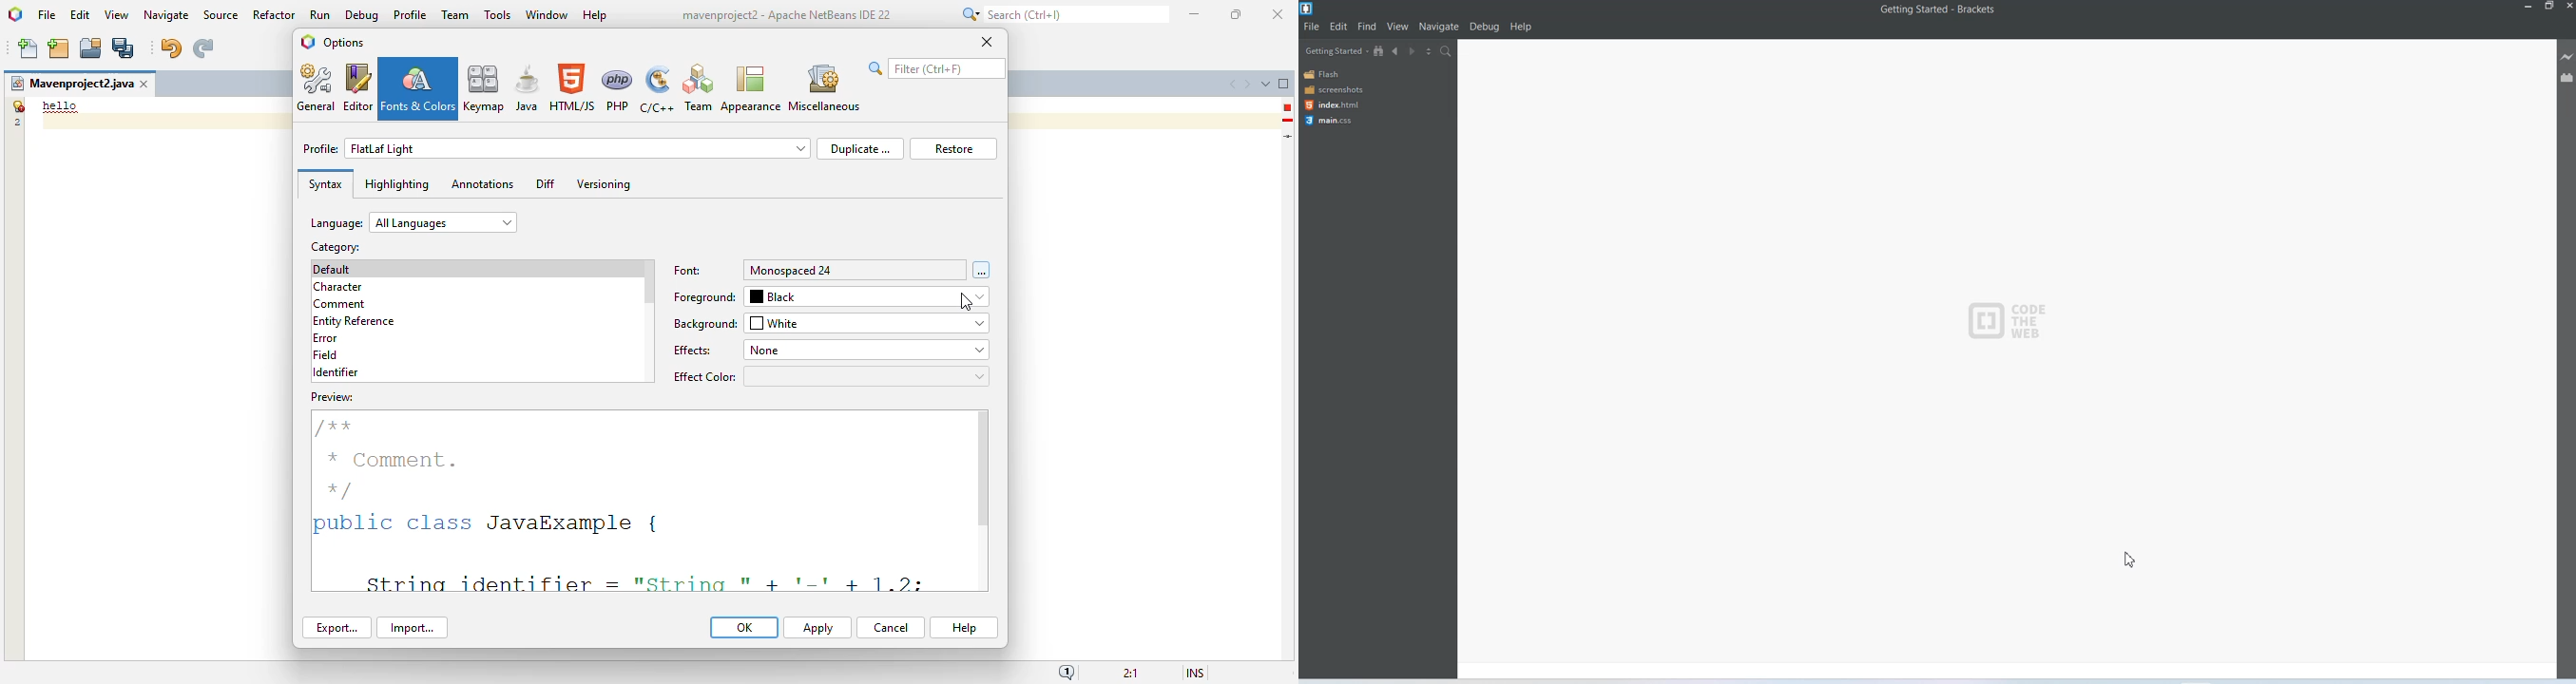  Describe the element at coordinates (1397, 27) in the screenshot. I see `View` at that location.